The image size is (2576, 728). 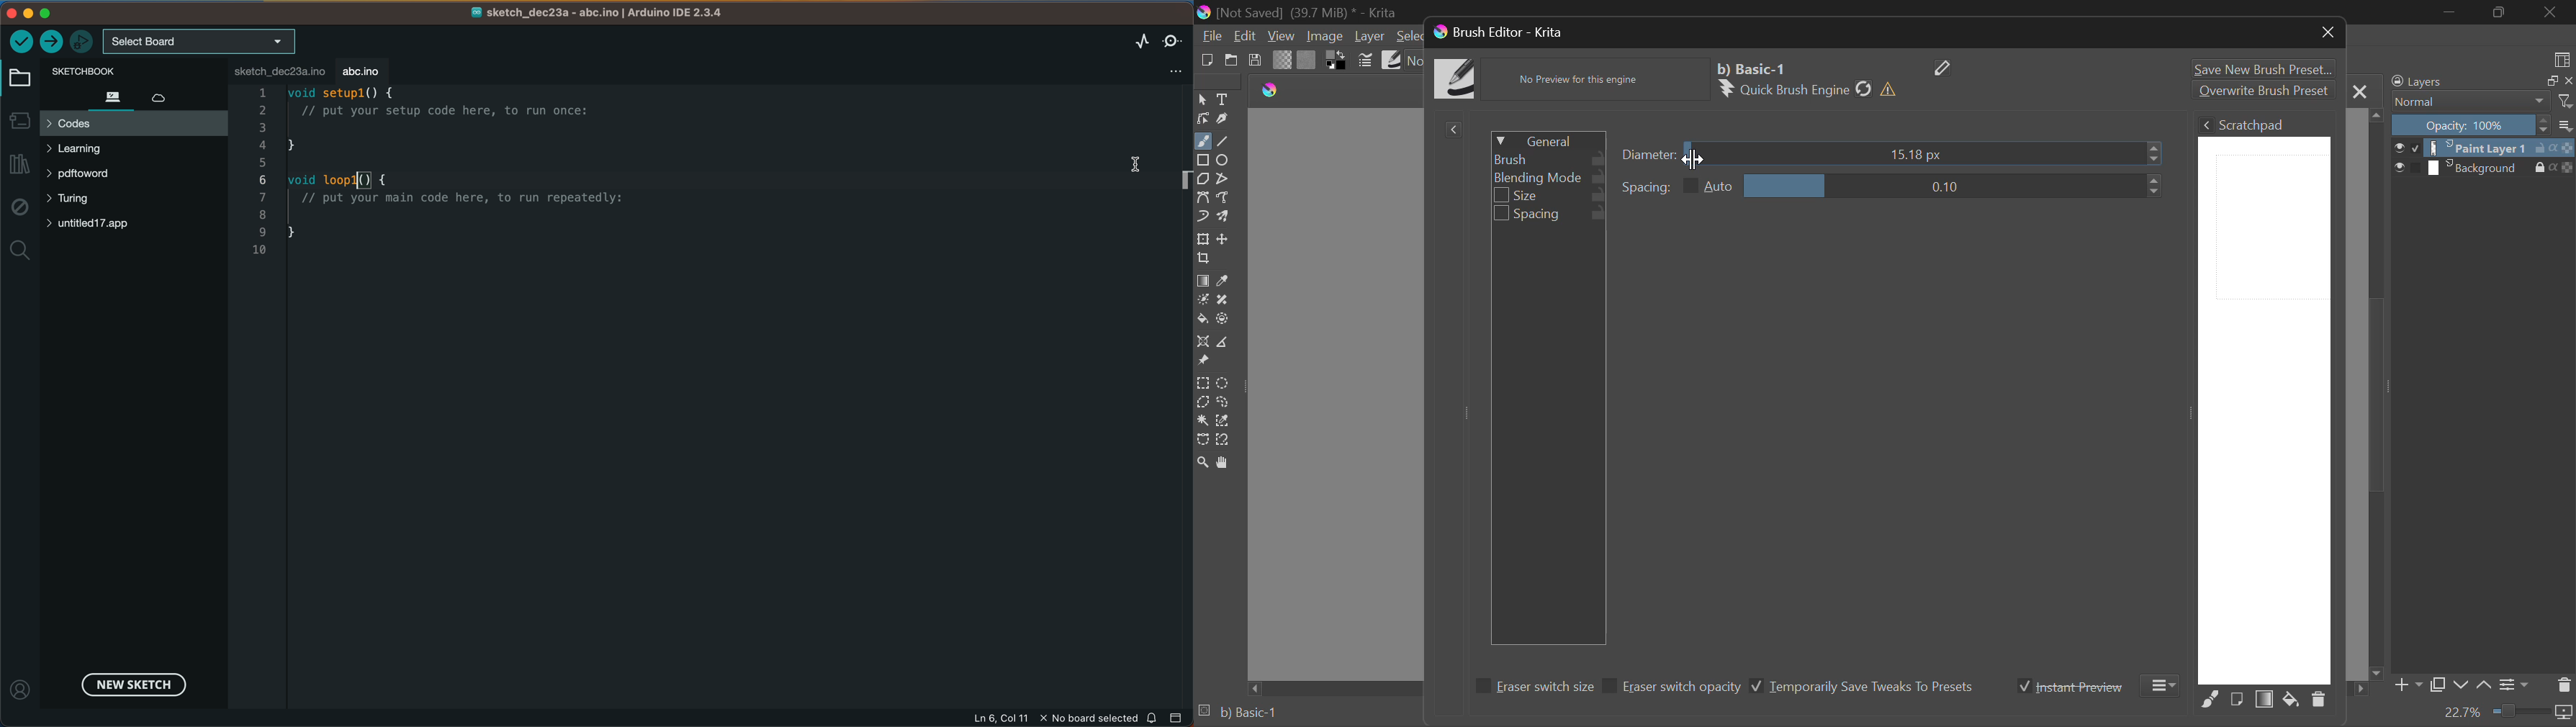 What do you see at coordinates (2265, 700) in the screenshot?
I see `Fill Area with Gradient` at bounding box center [2265, 700].